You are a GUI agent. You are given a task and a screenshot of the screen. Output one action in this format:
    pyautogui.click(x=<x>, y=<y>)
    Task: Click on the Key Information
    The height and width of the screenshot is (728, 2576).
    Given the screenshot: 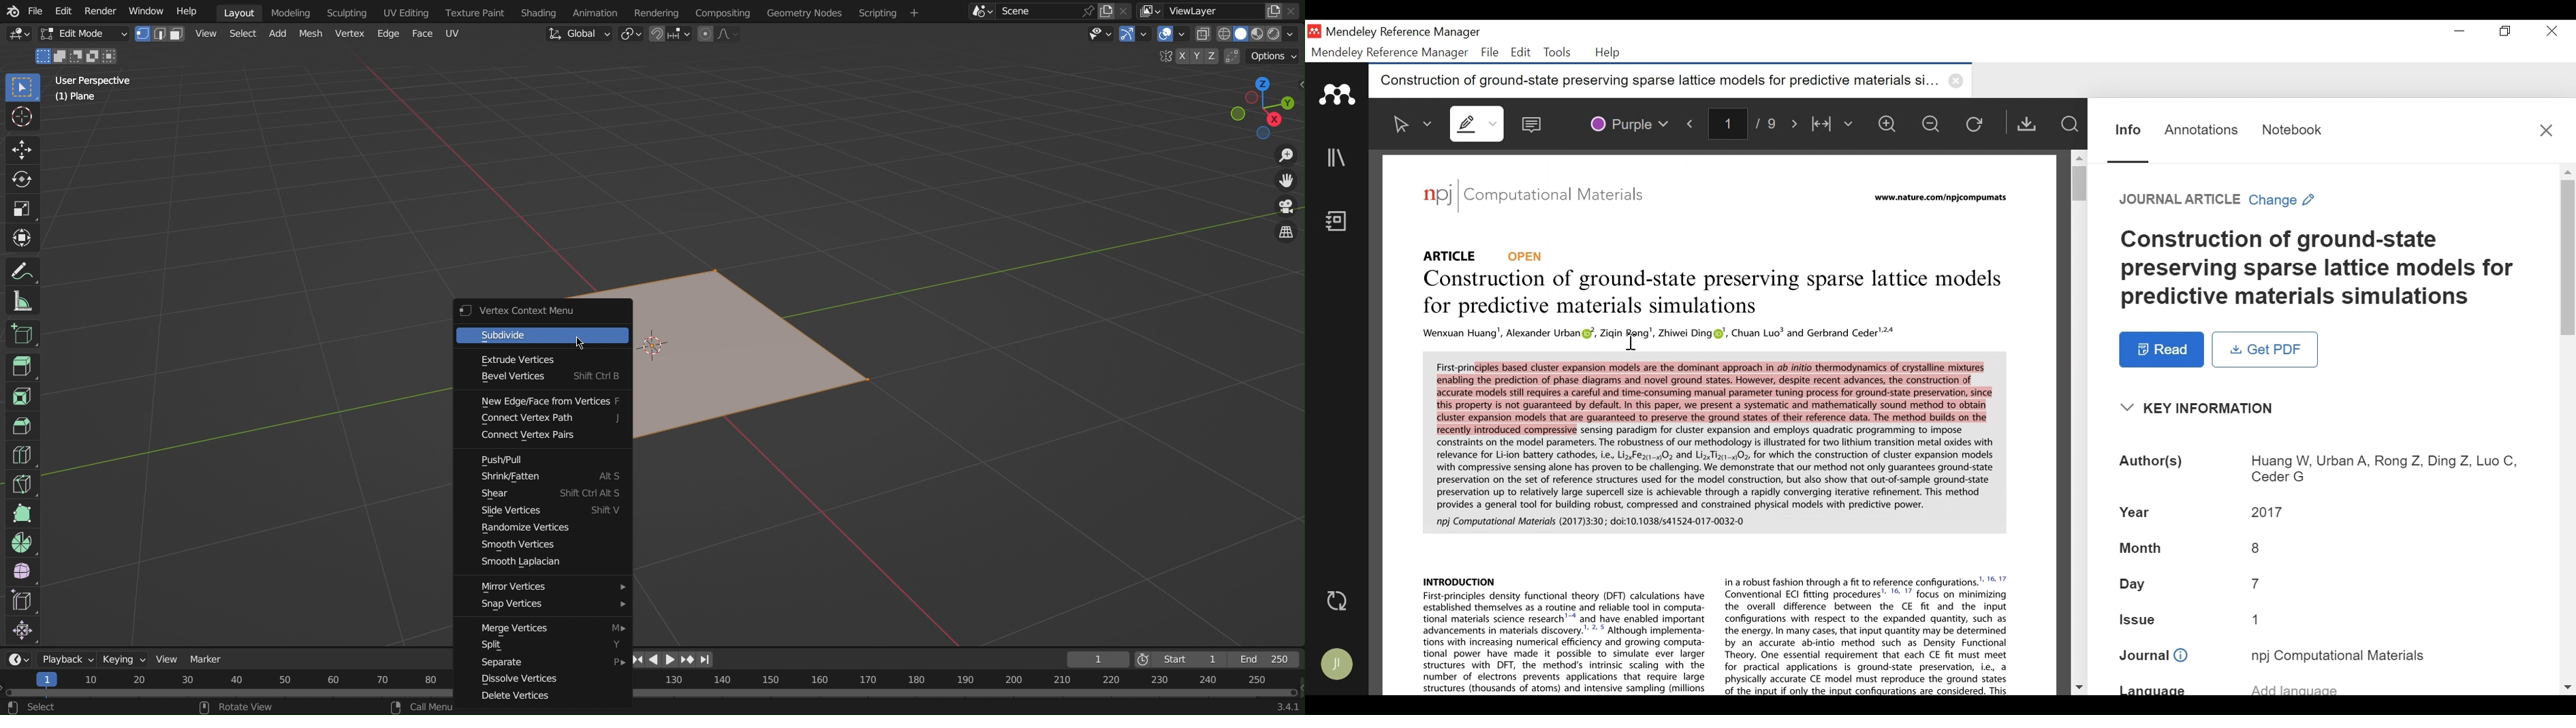 What is the action you would take?
    pyautogui.click(x=2194, y=410)
    